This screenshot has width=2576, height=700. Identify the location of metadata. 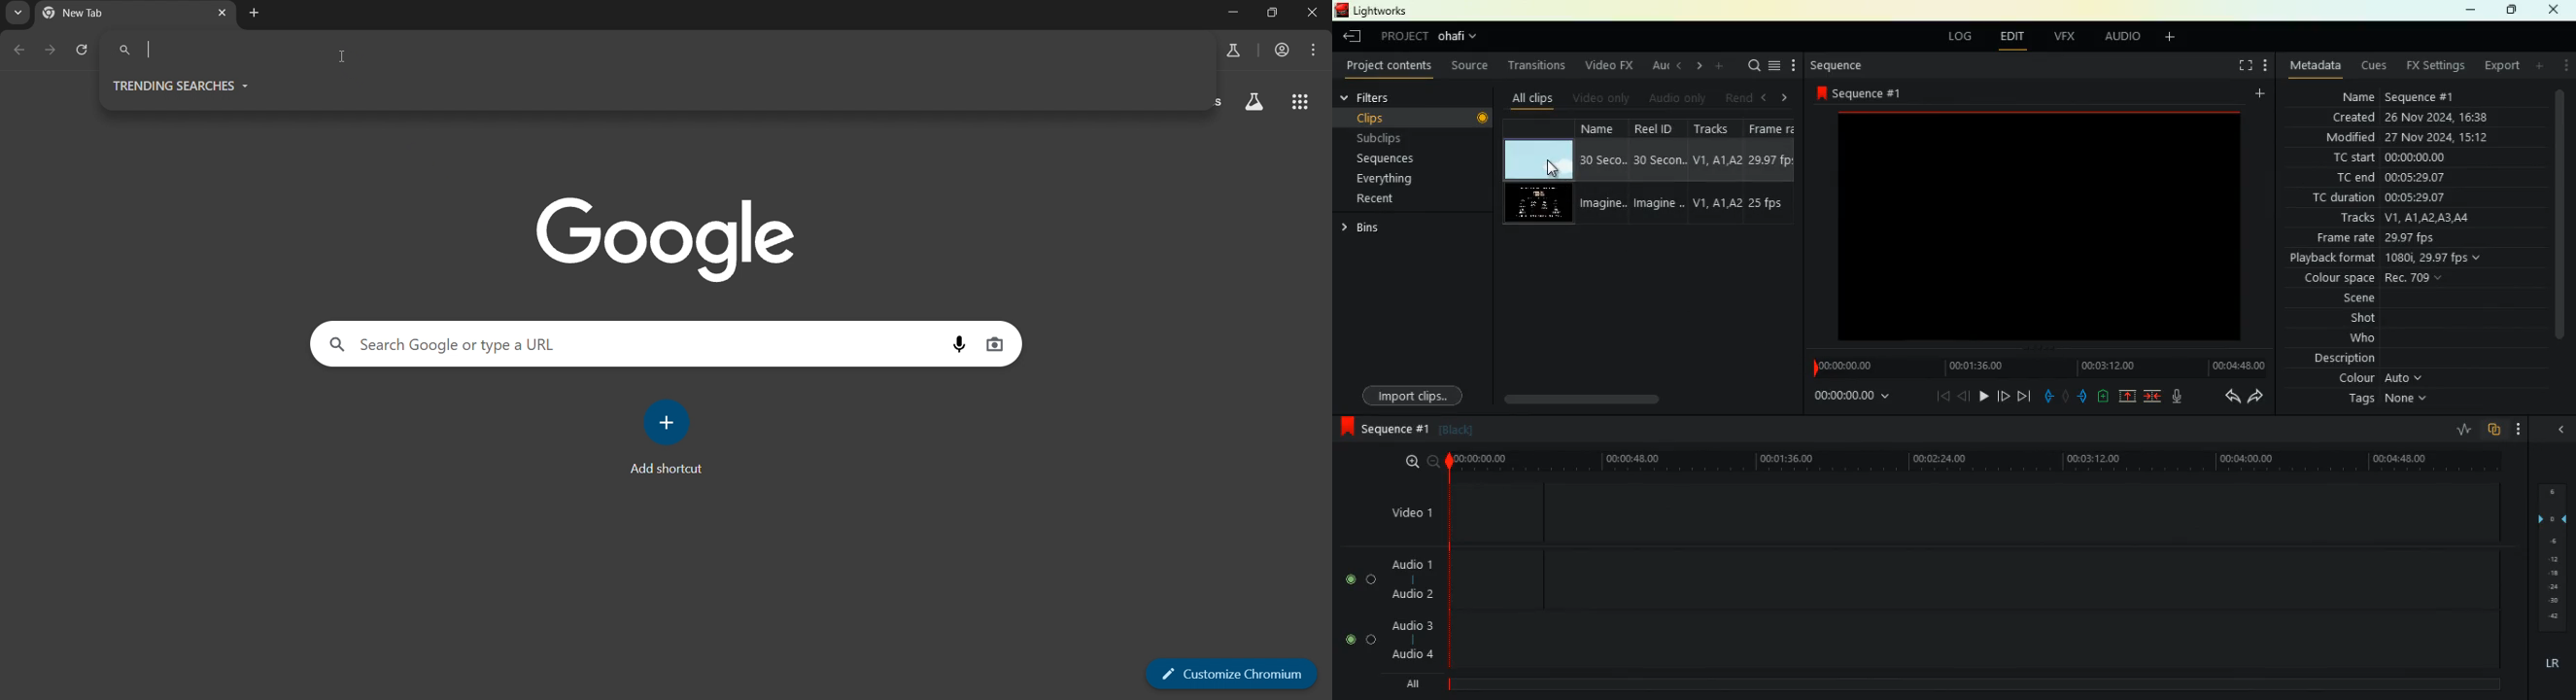
(2316, 65).